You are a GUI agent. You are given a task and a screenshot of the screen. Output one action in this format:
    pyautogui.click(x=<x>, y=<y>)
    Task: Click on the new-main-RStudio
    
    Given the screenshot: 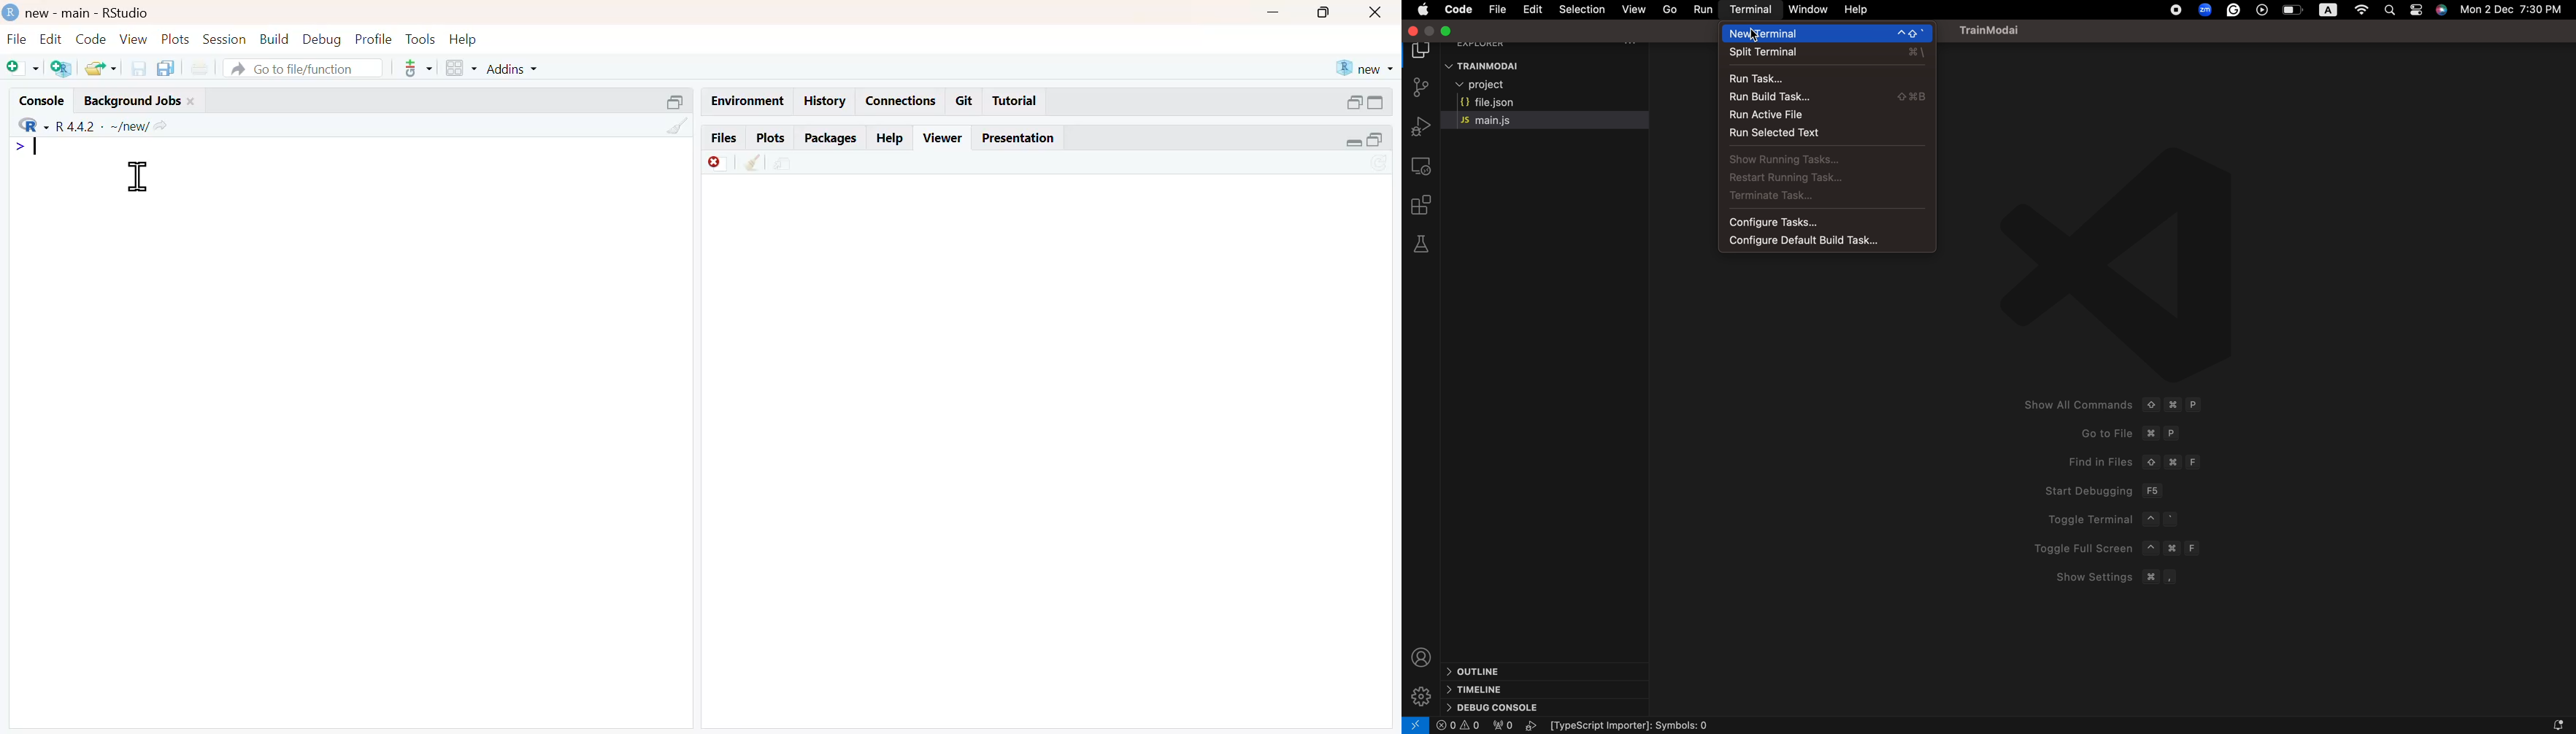 What is the action you would take?
    pyautogui.click(x=90, y=12)
    